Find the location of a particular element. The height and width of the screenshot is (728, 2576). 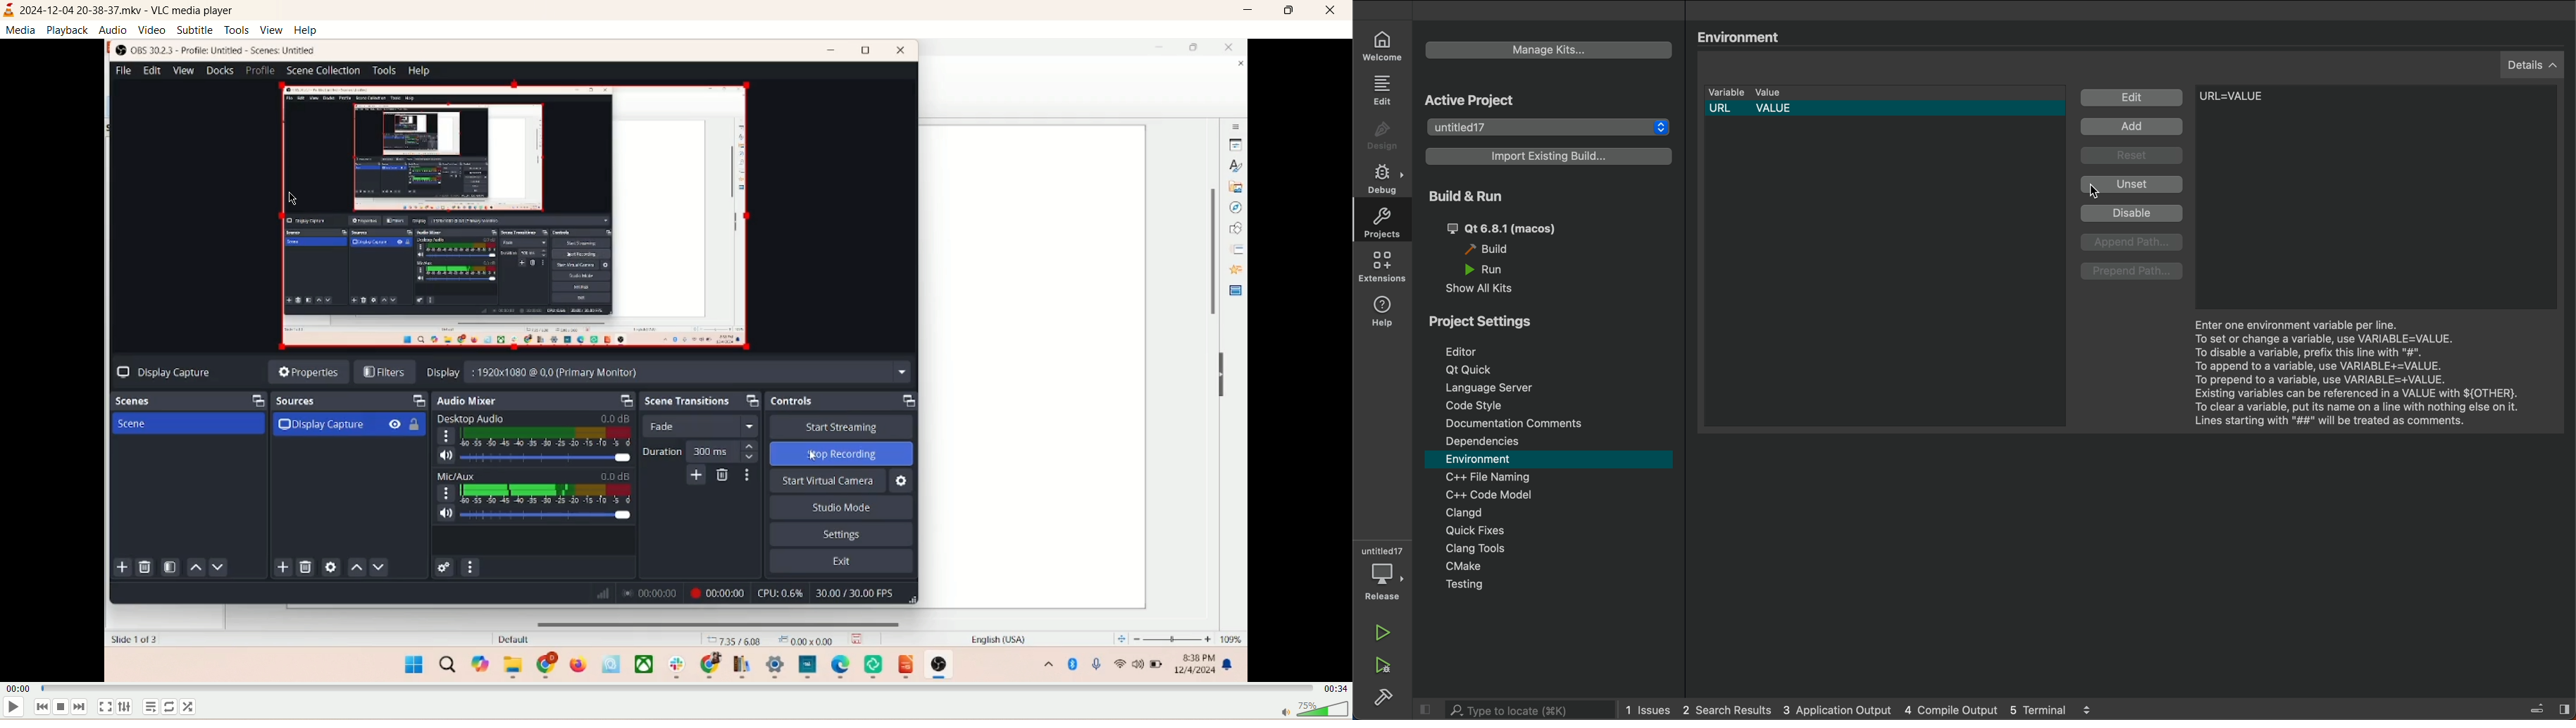

clang tools is located at coordinates (1474, 550).